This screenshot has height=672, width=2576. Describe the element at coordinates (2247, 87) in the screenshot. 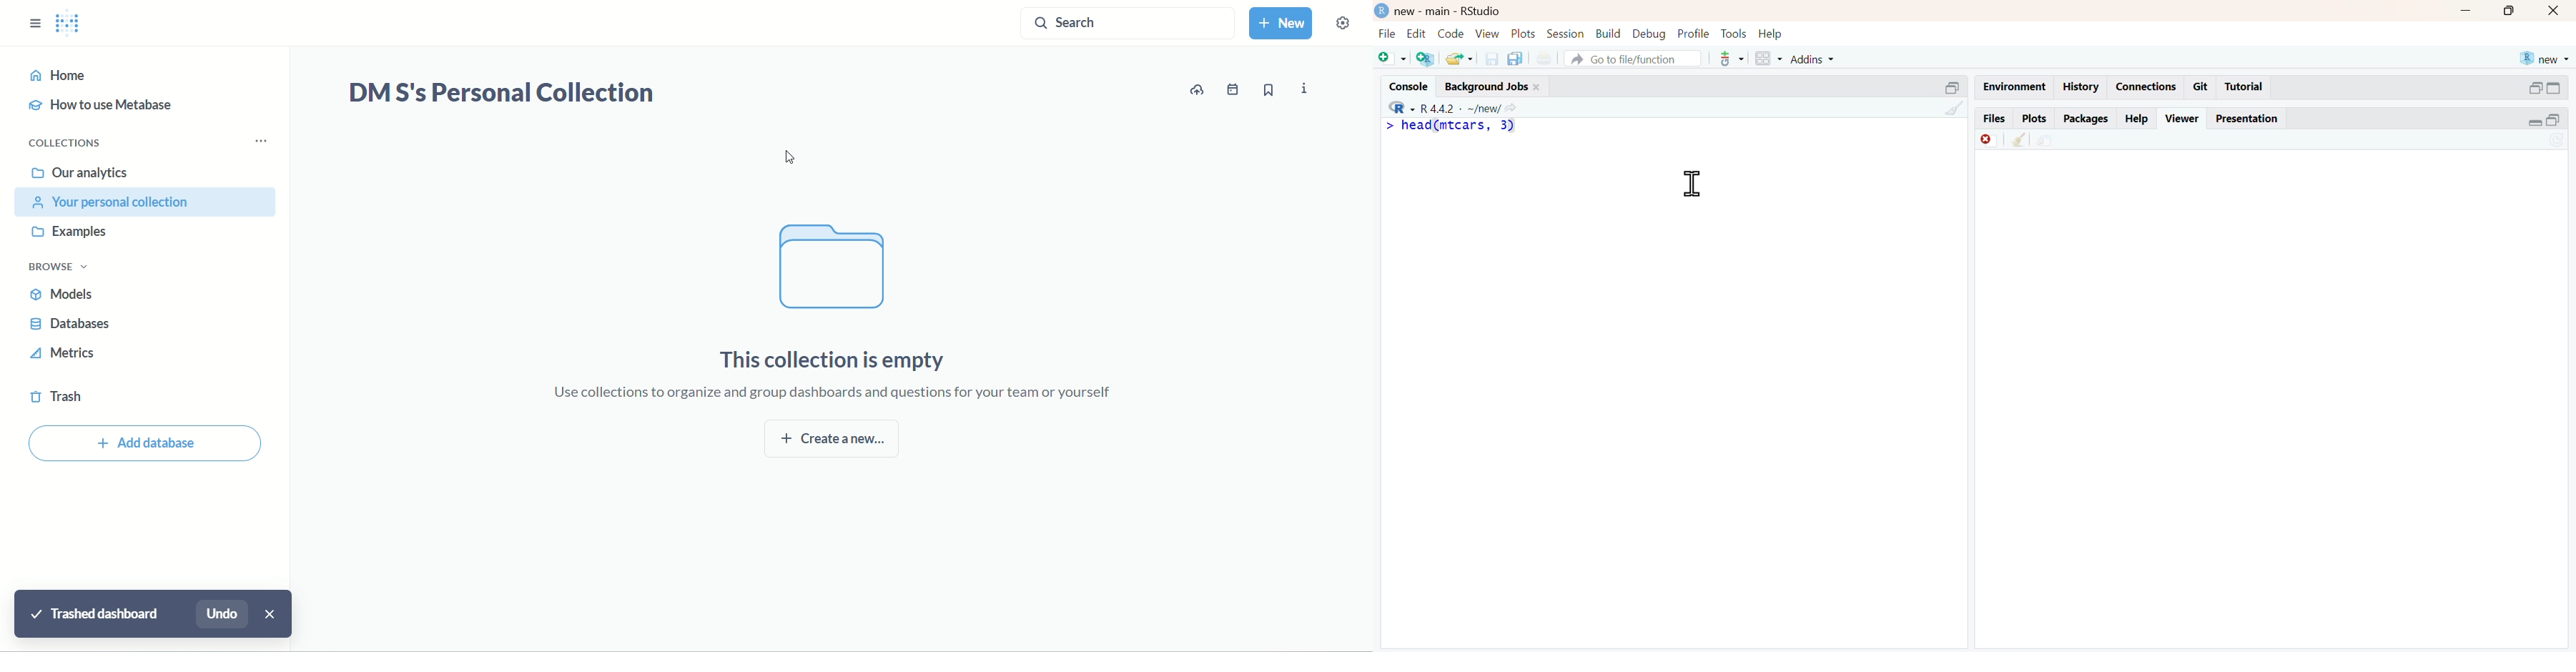

I see `Tutorial` at that location.